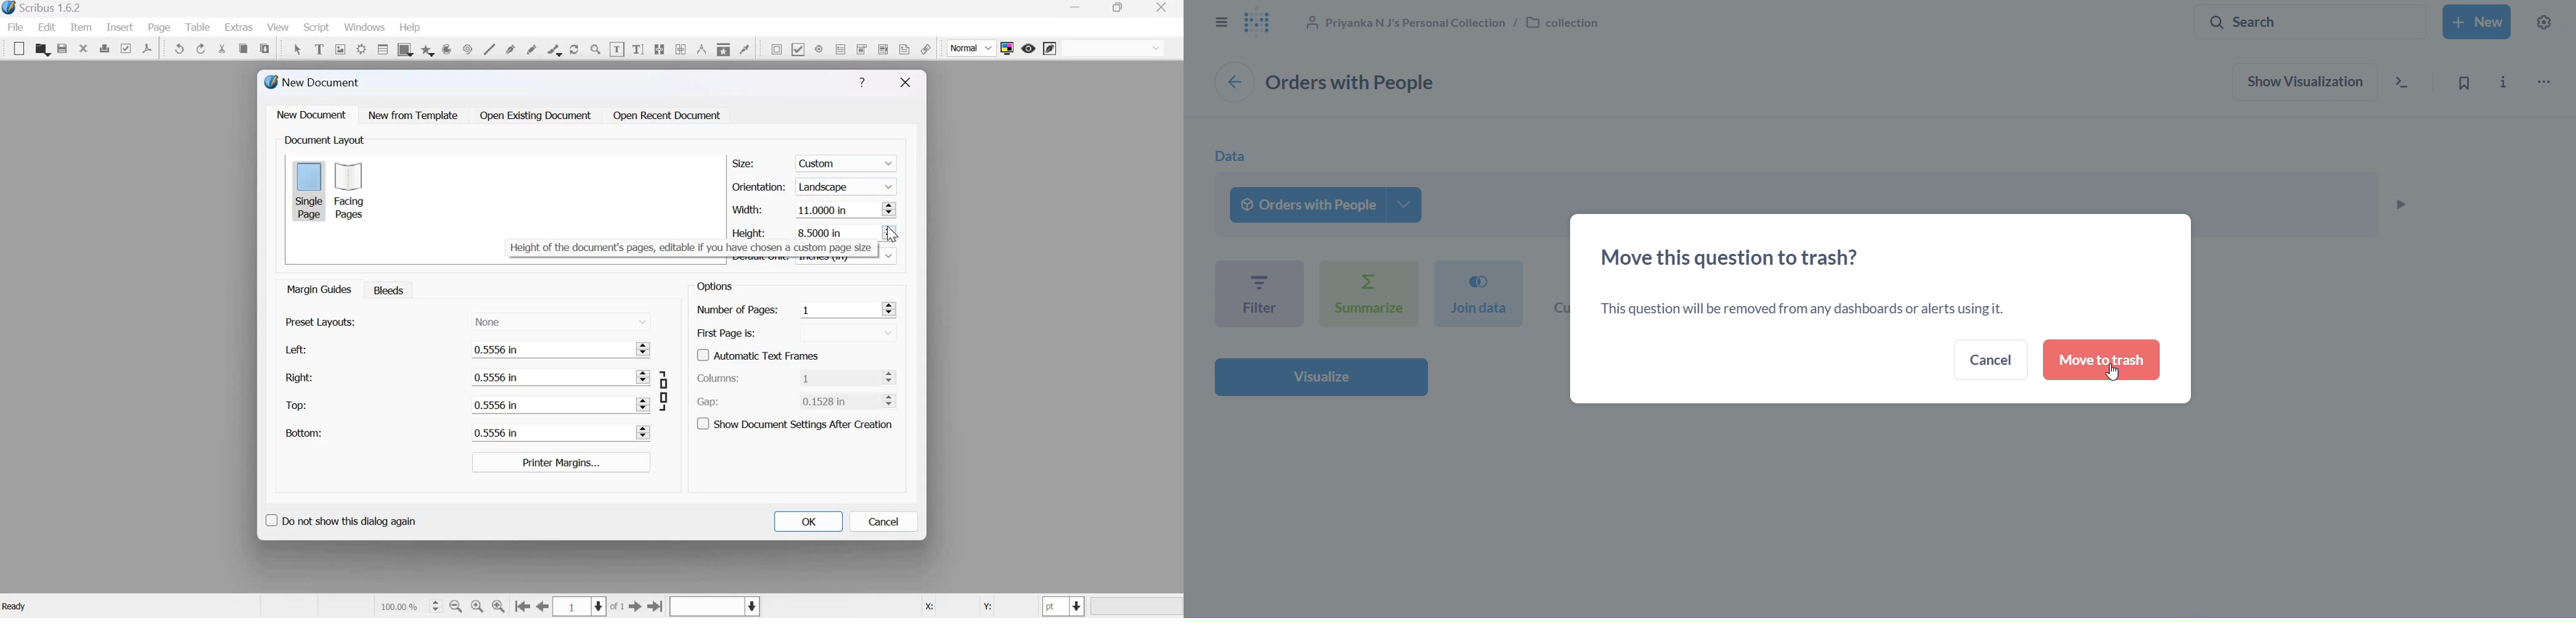  What do you see at coordinates (1165, 7) in the screenshot?
I see `close` at bounding box center [1165, 7].